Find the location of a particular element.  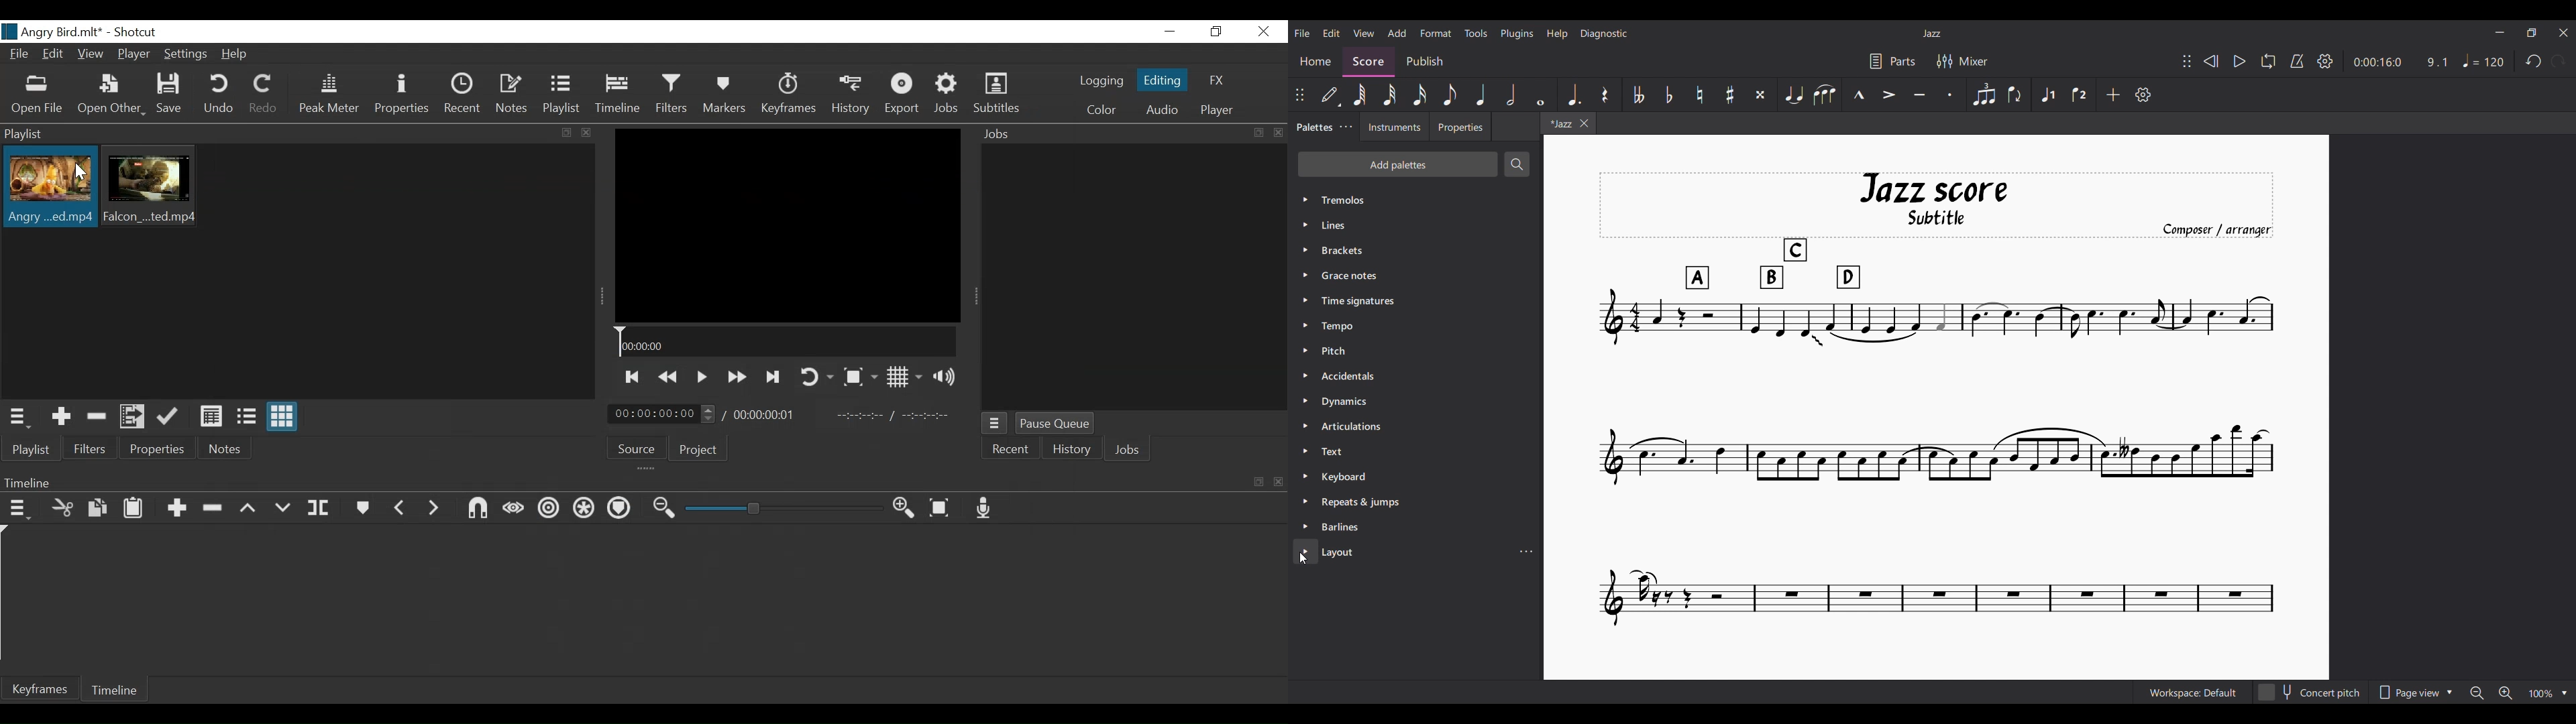

Next Marker is located at coordinates (434, 508).